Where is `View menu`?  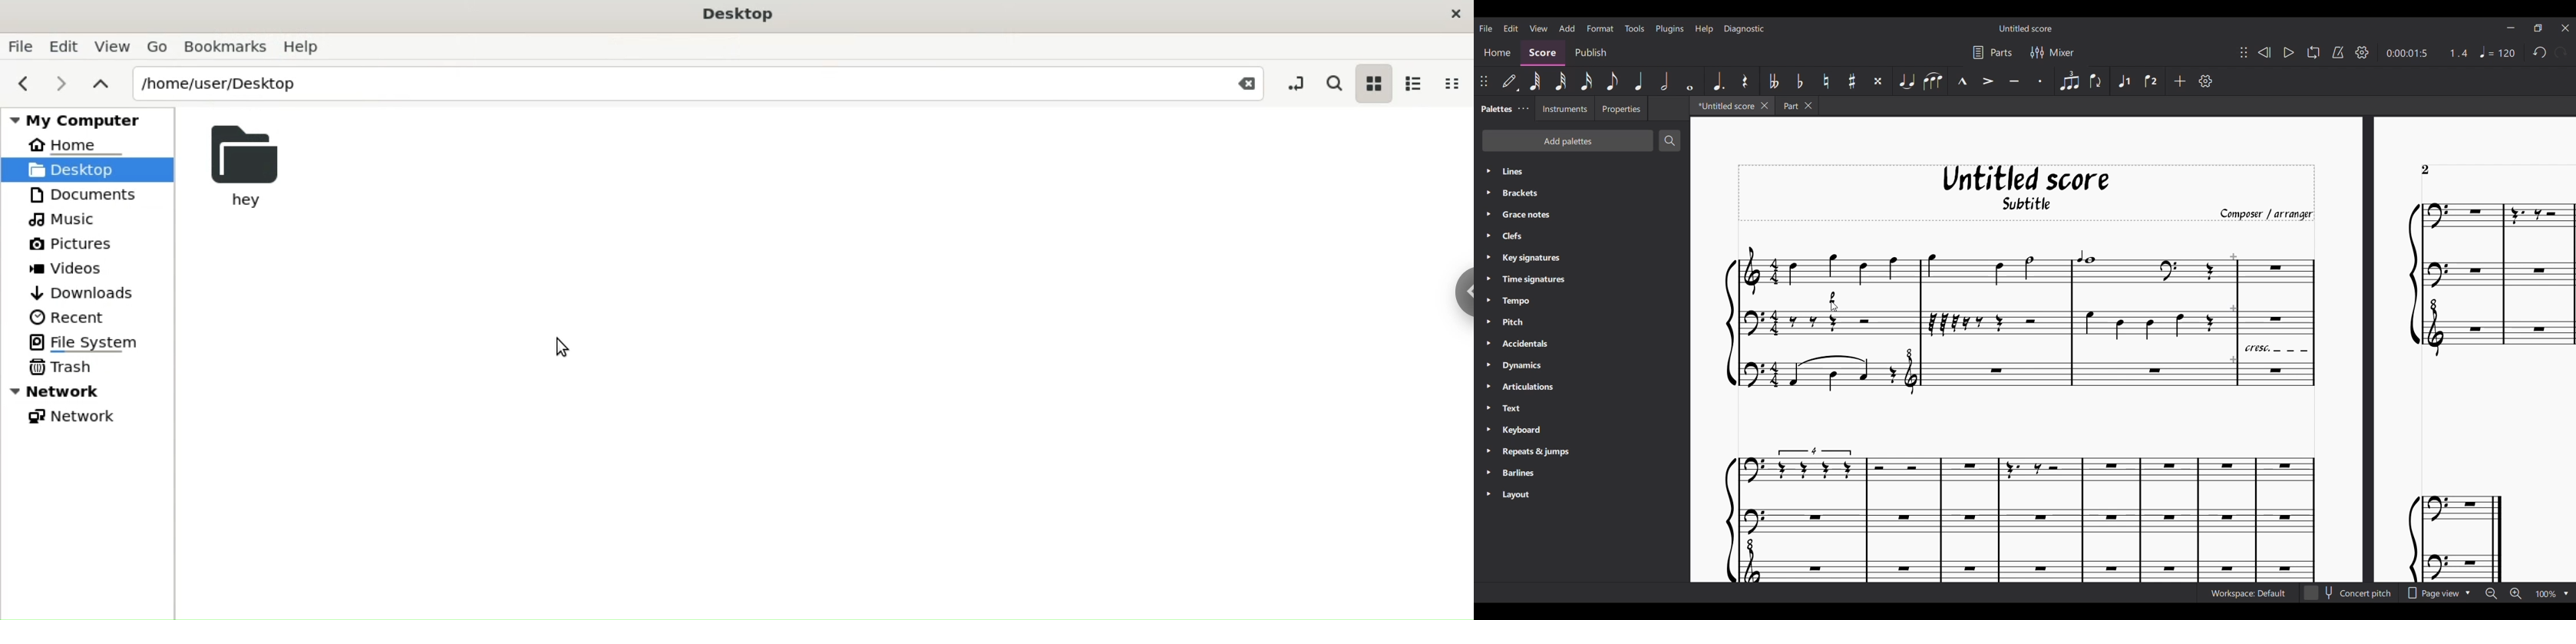 View menu is located at coordinates (1539, 28).